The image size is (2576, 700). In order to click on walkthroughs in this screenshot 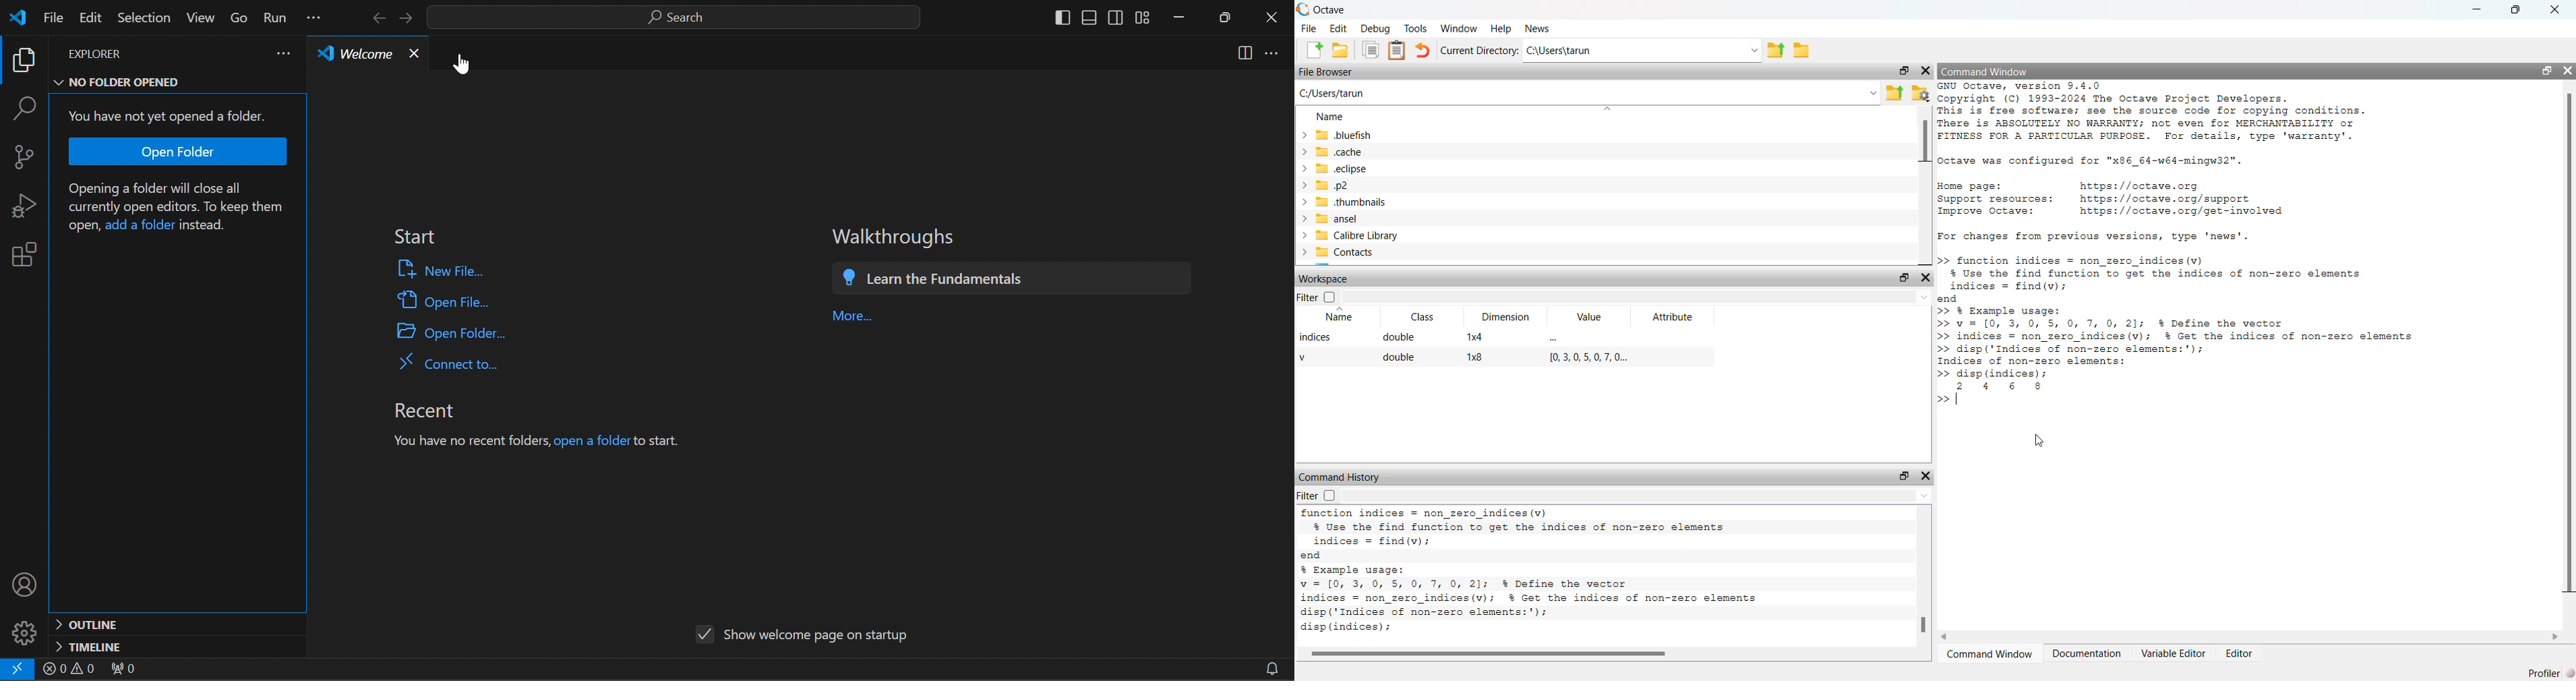, I will do `click(896, 235)`.